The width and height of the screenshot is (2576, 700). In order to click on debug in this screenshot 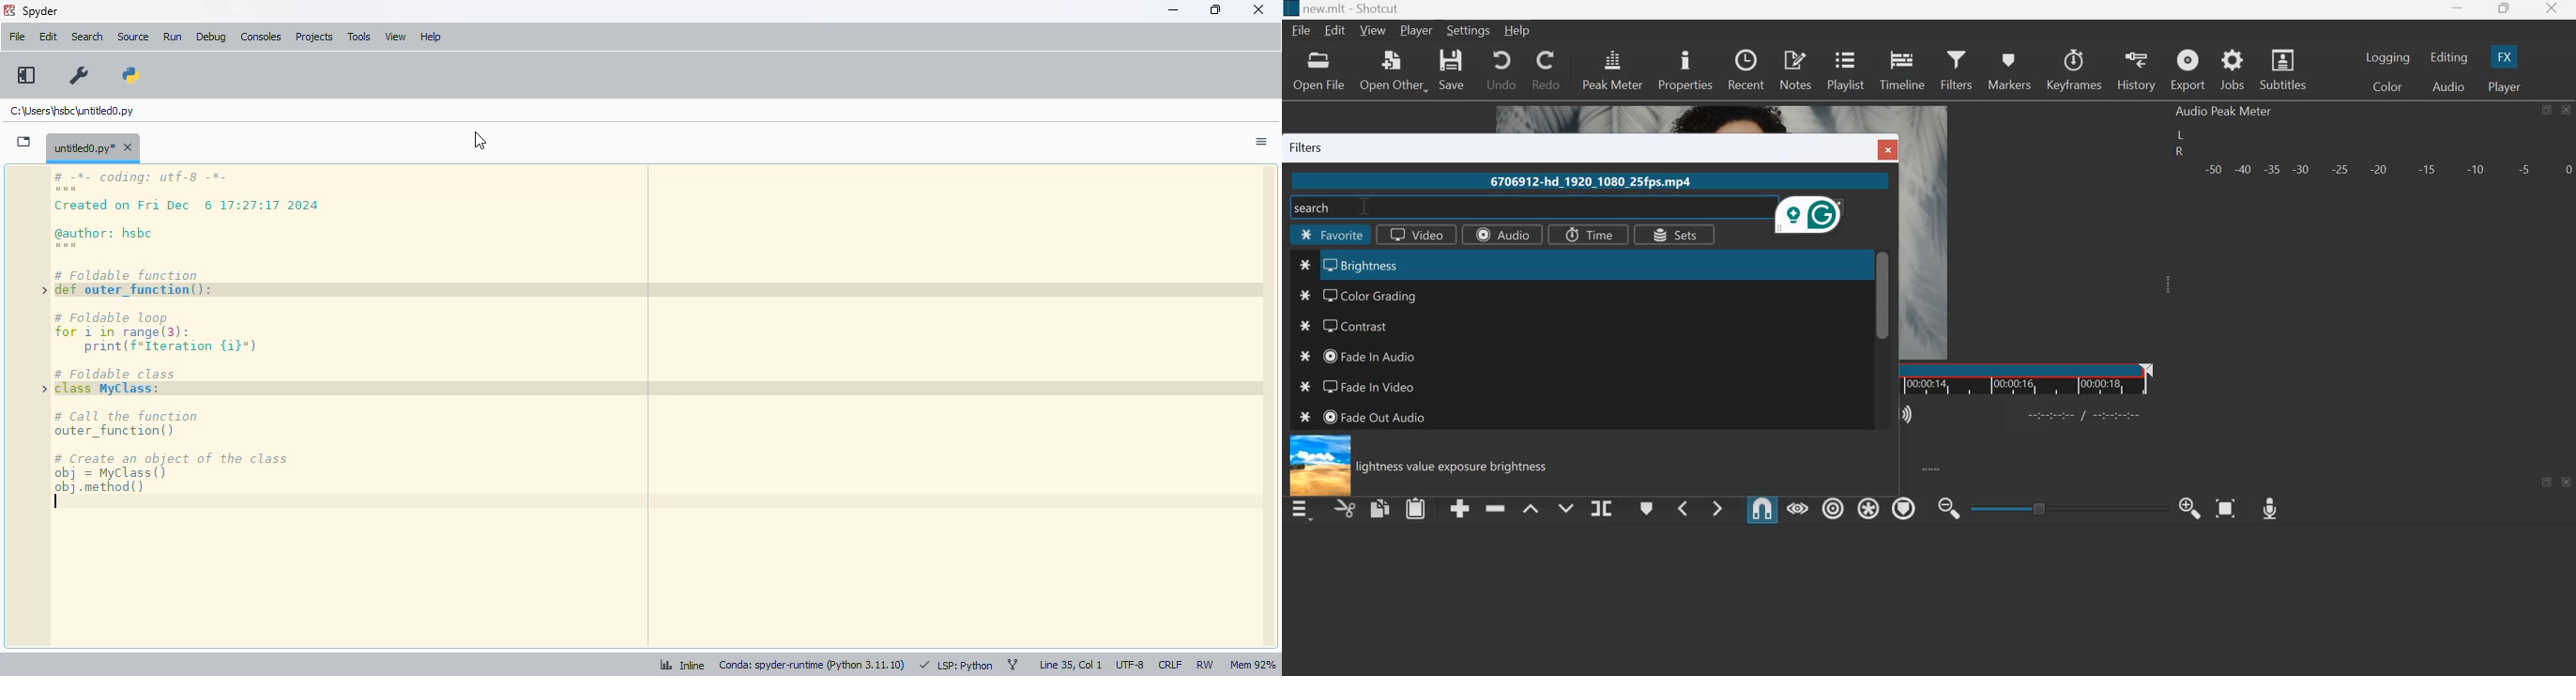, I will do `click(211, 37)`.